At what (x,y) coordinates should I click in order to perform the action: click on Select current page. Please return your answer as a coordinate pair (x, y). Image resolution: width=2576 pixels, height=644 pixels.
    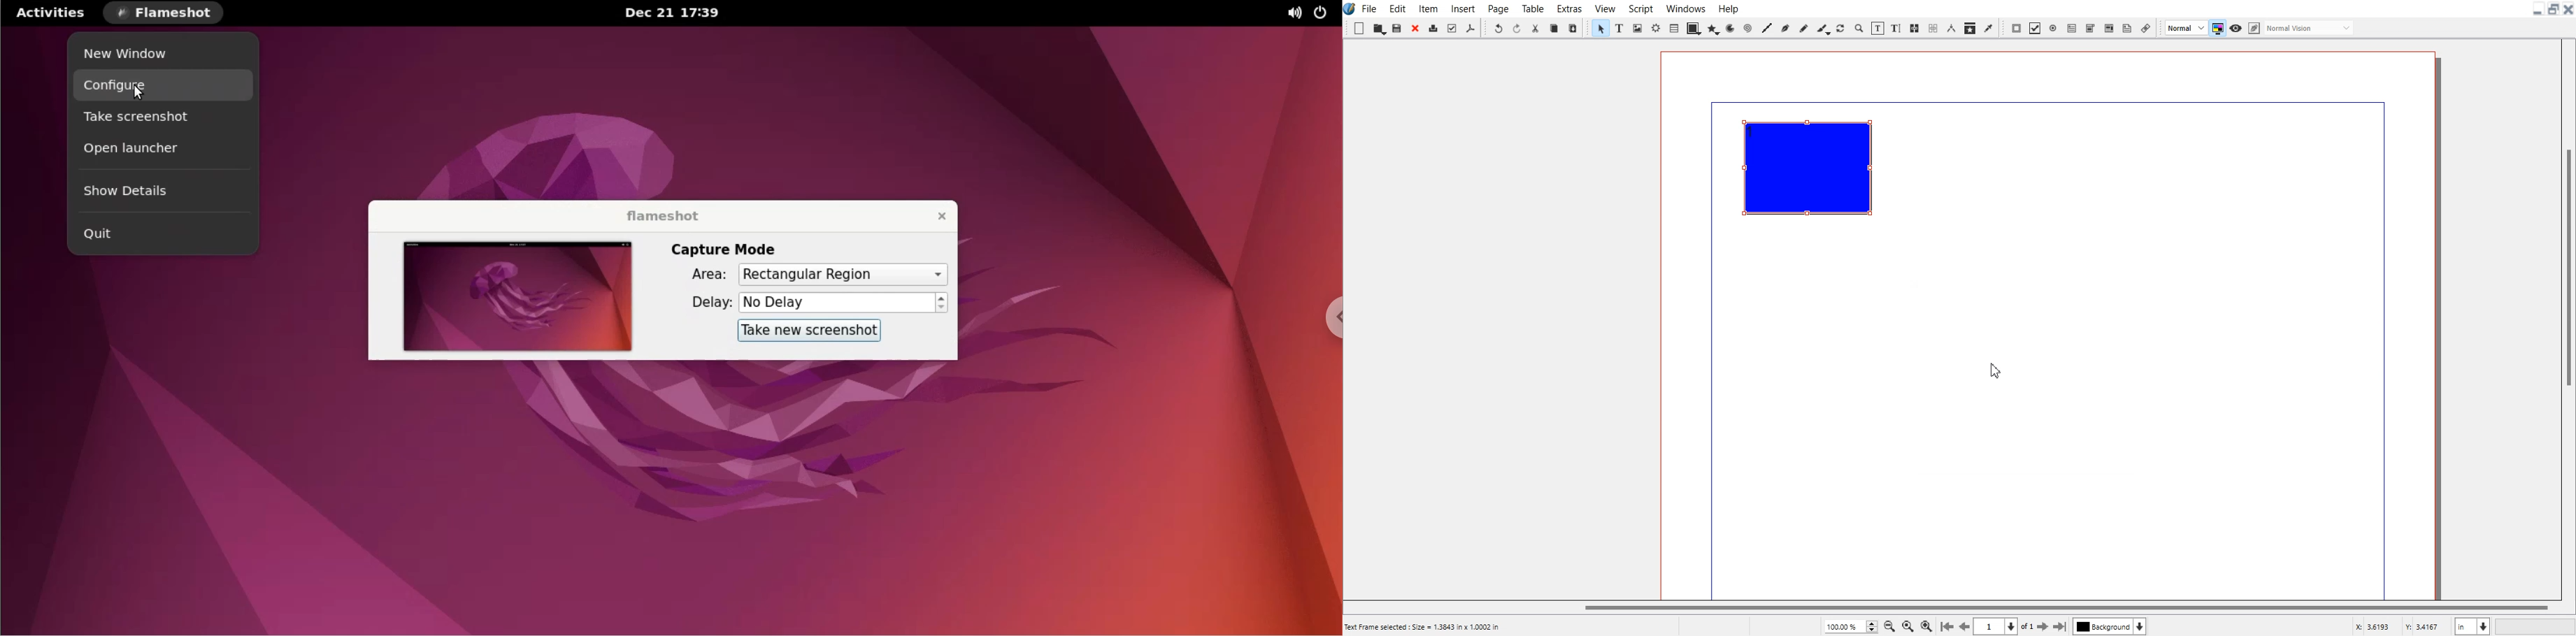
    Looking at the image, I should click on (2003, 626).